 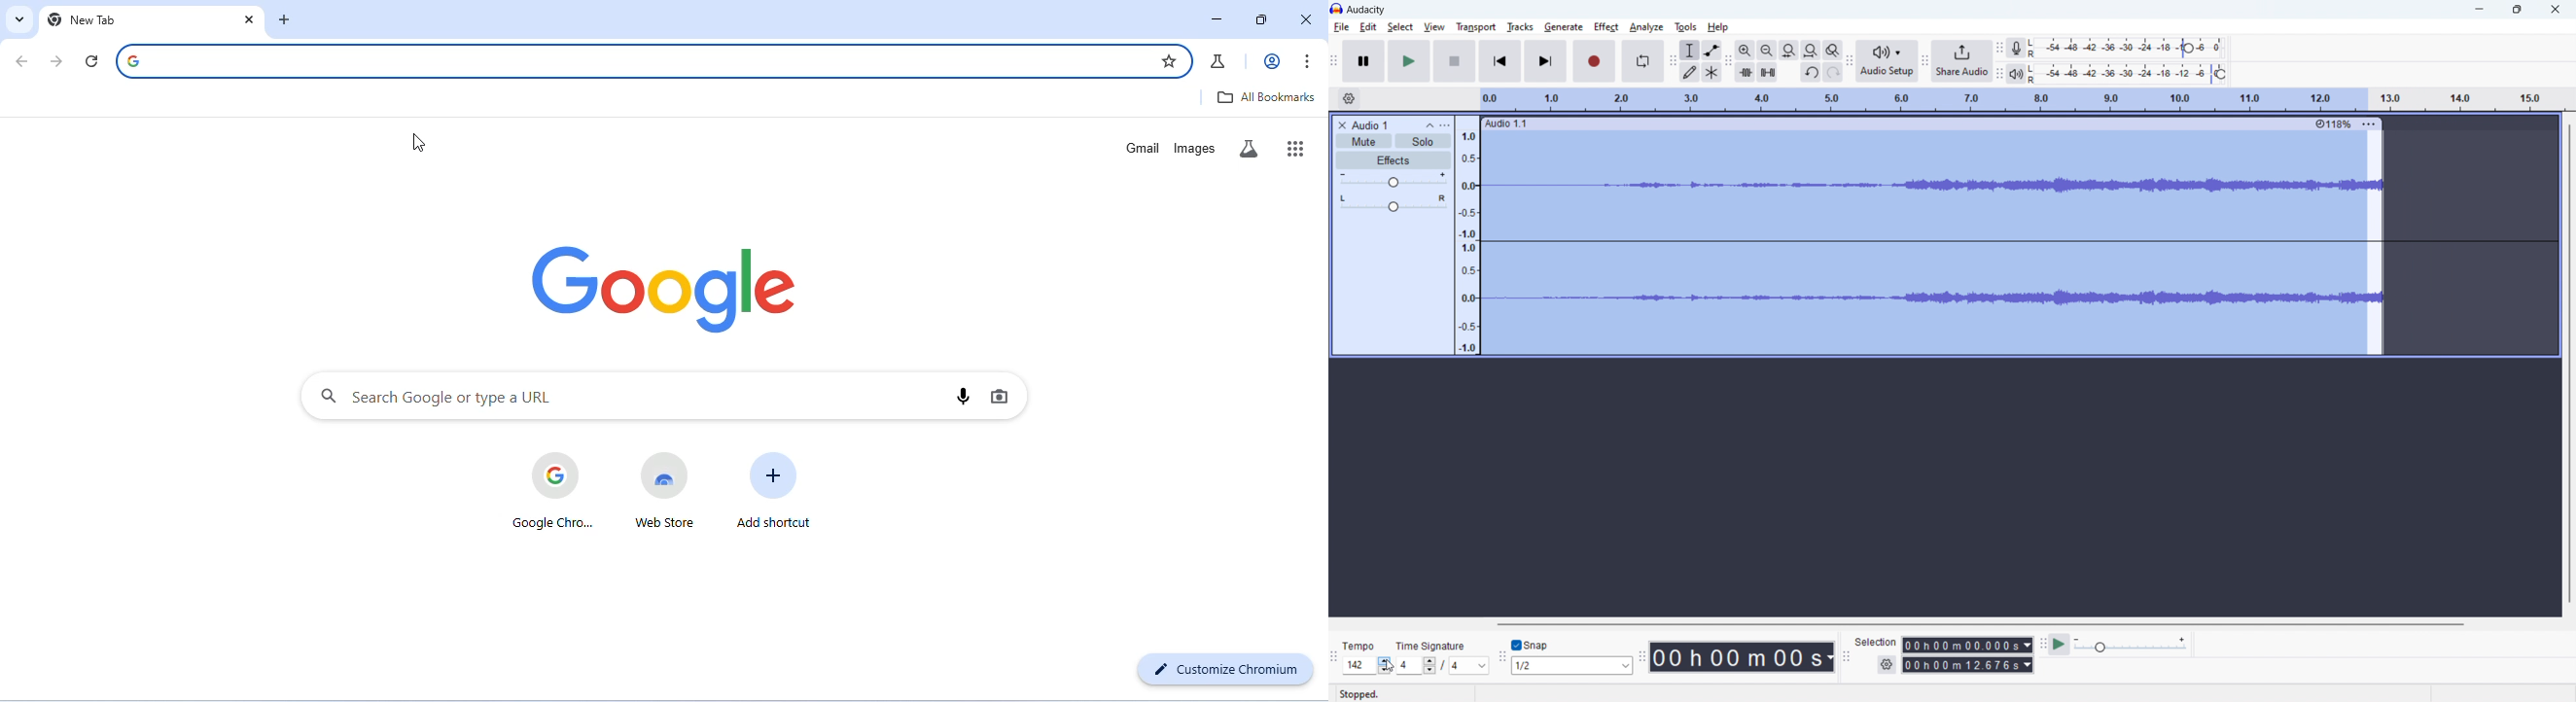 What do you see at coordinates (650, 59) in the screenshot?
I see `search Google or type a URL` at bounding box center [650, 59].